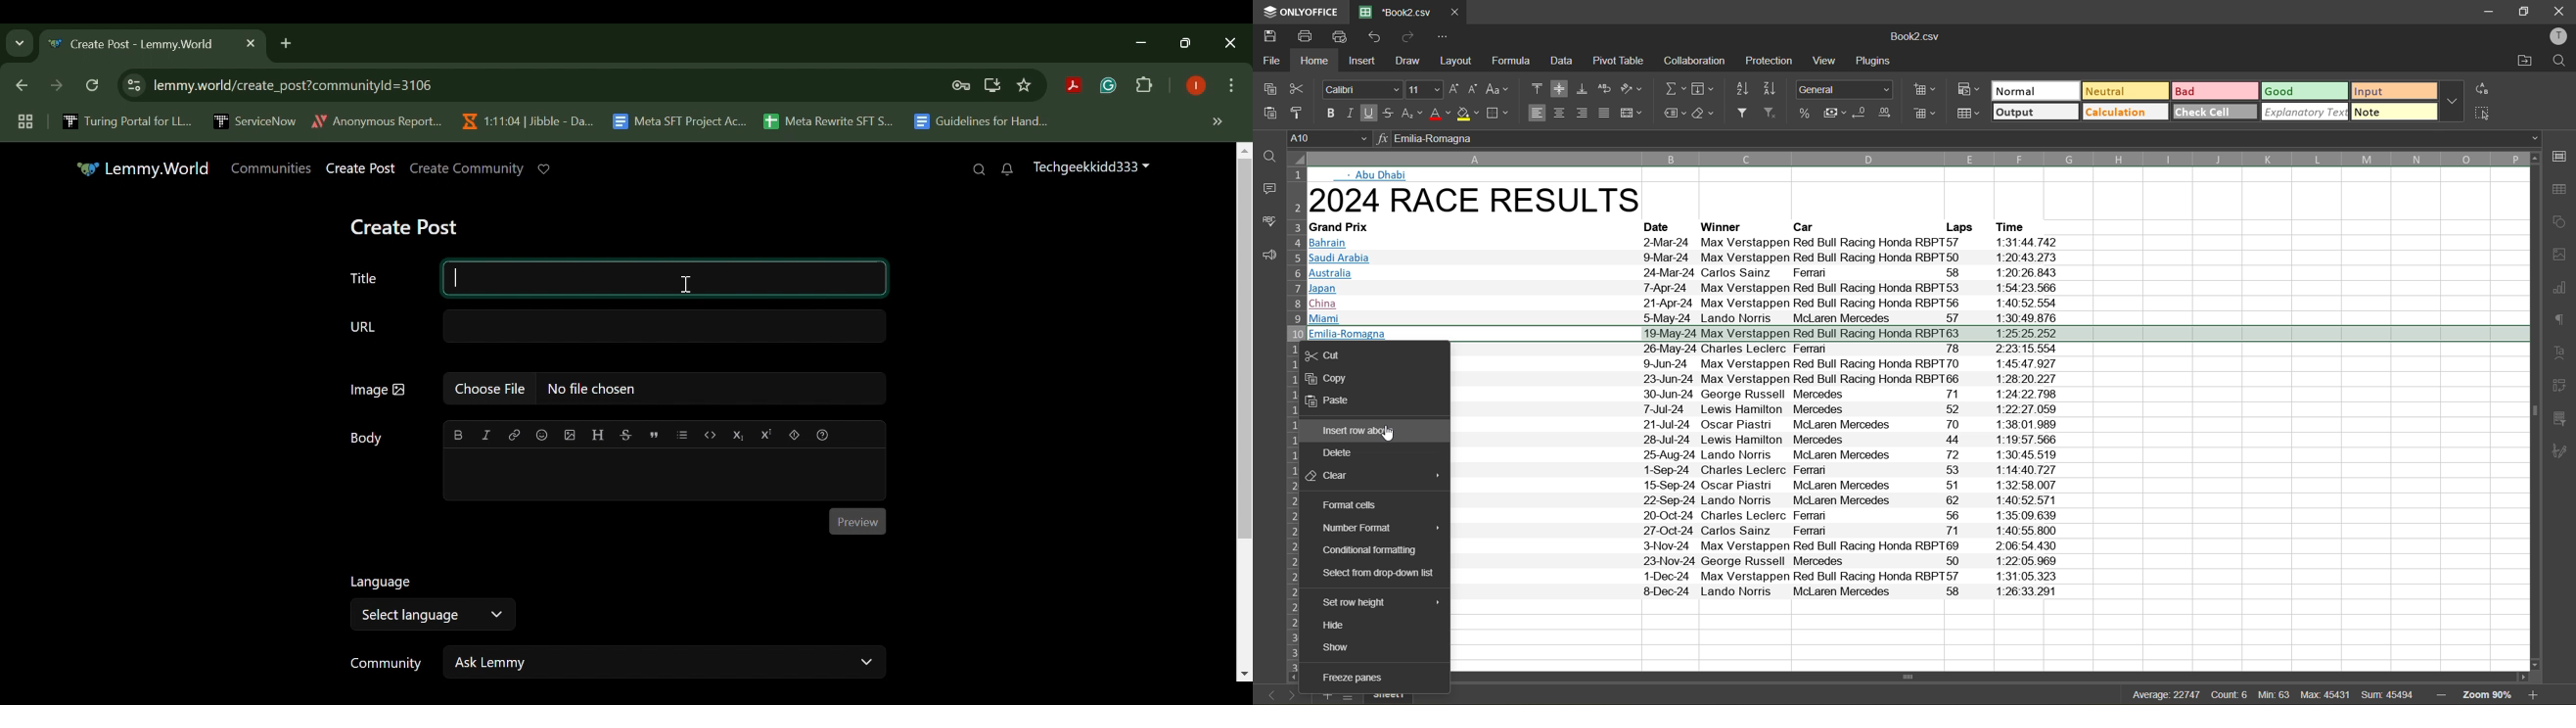 The width and height of the screenshot is (2576, 728). What do you see at coordinates (486, 435) in the screenshot?
I see `italic` at bounding box center [486, 435].